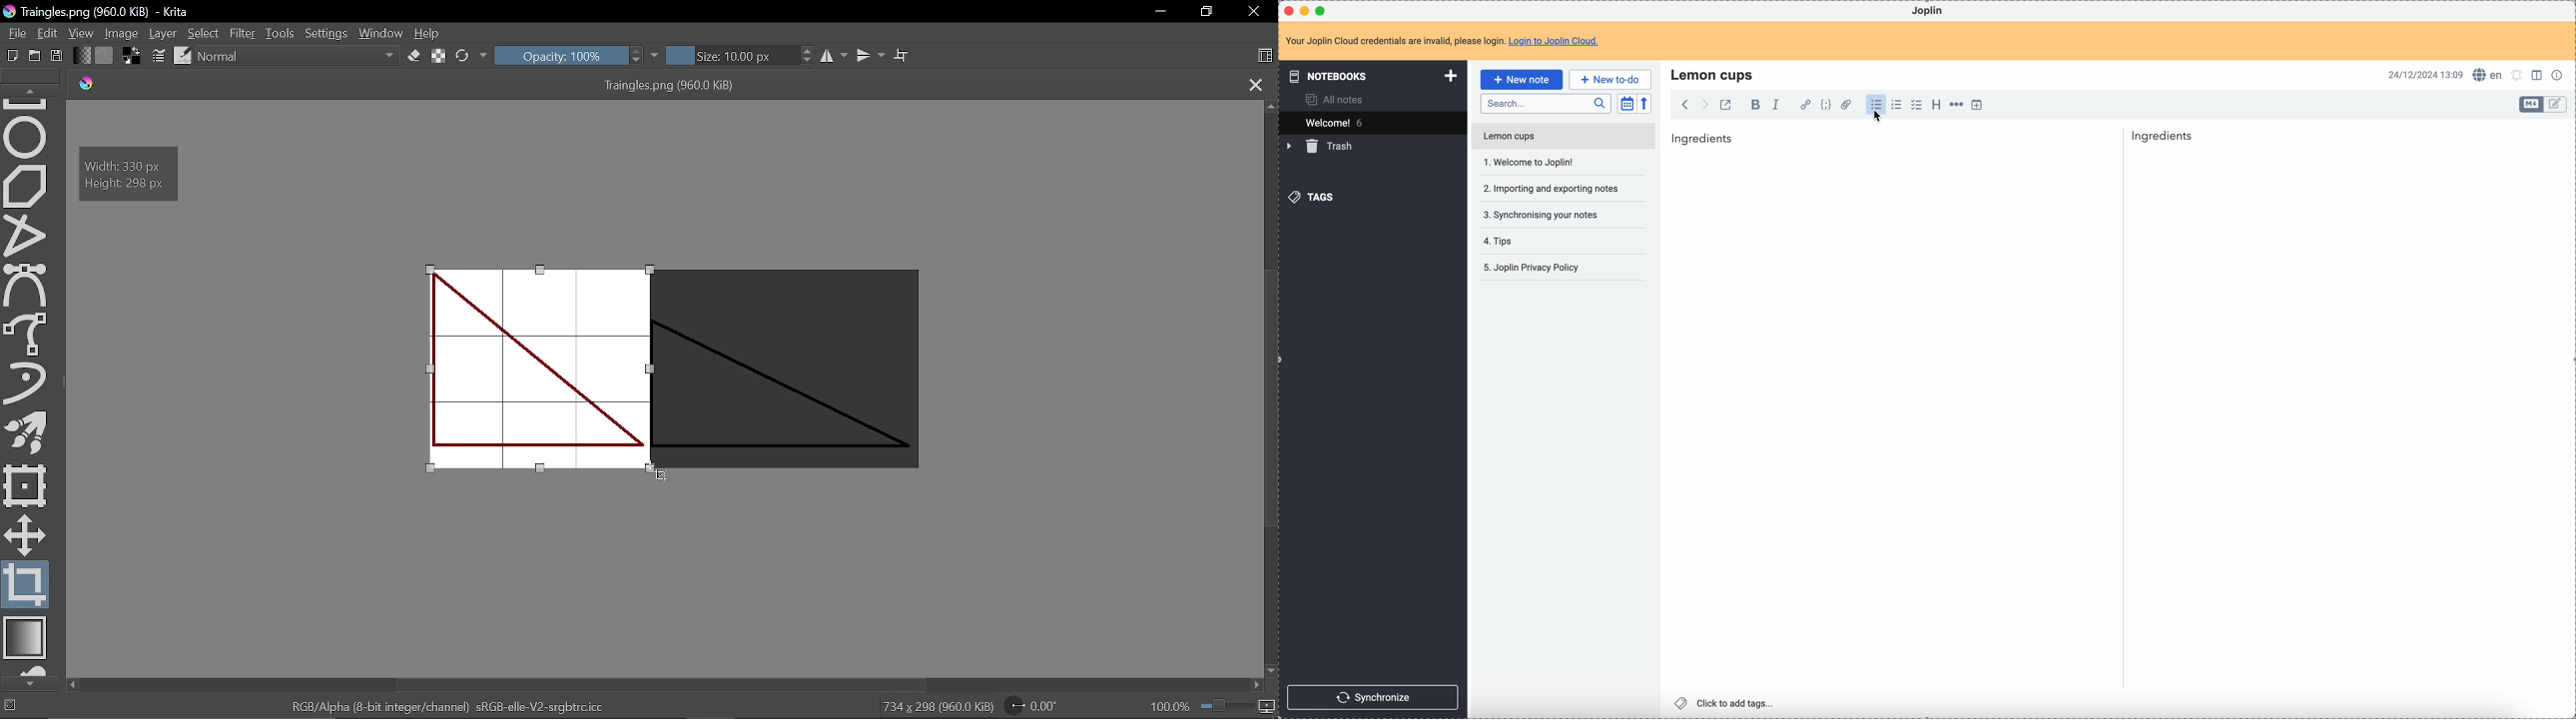 The height and width of the screenshot is (728, 2576). I want to click on importing and exporting your notes, so click(1552, 189).